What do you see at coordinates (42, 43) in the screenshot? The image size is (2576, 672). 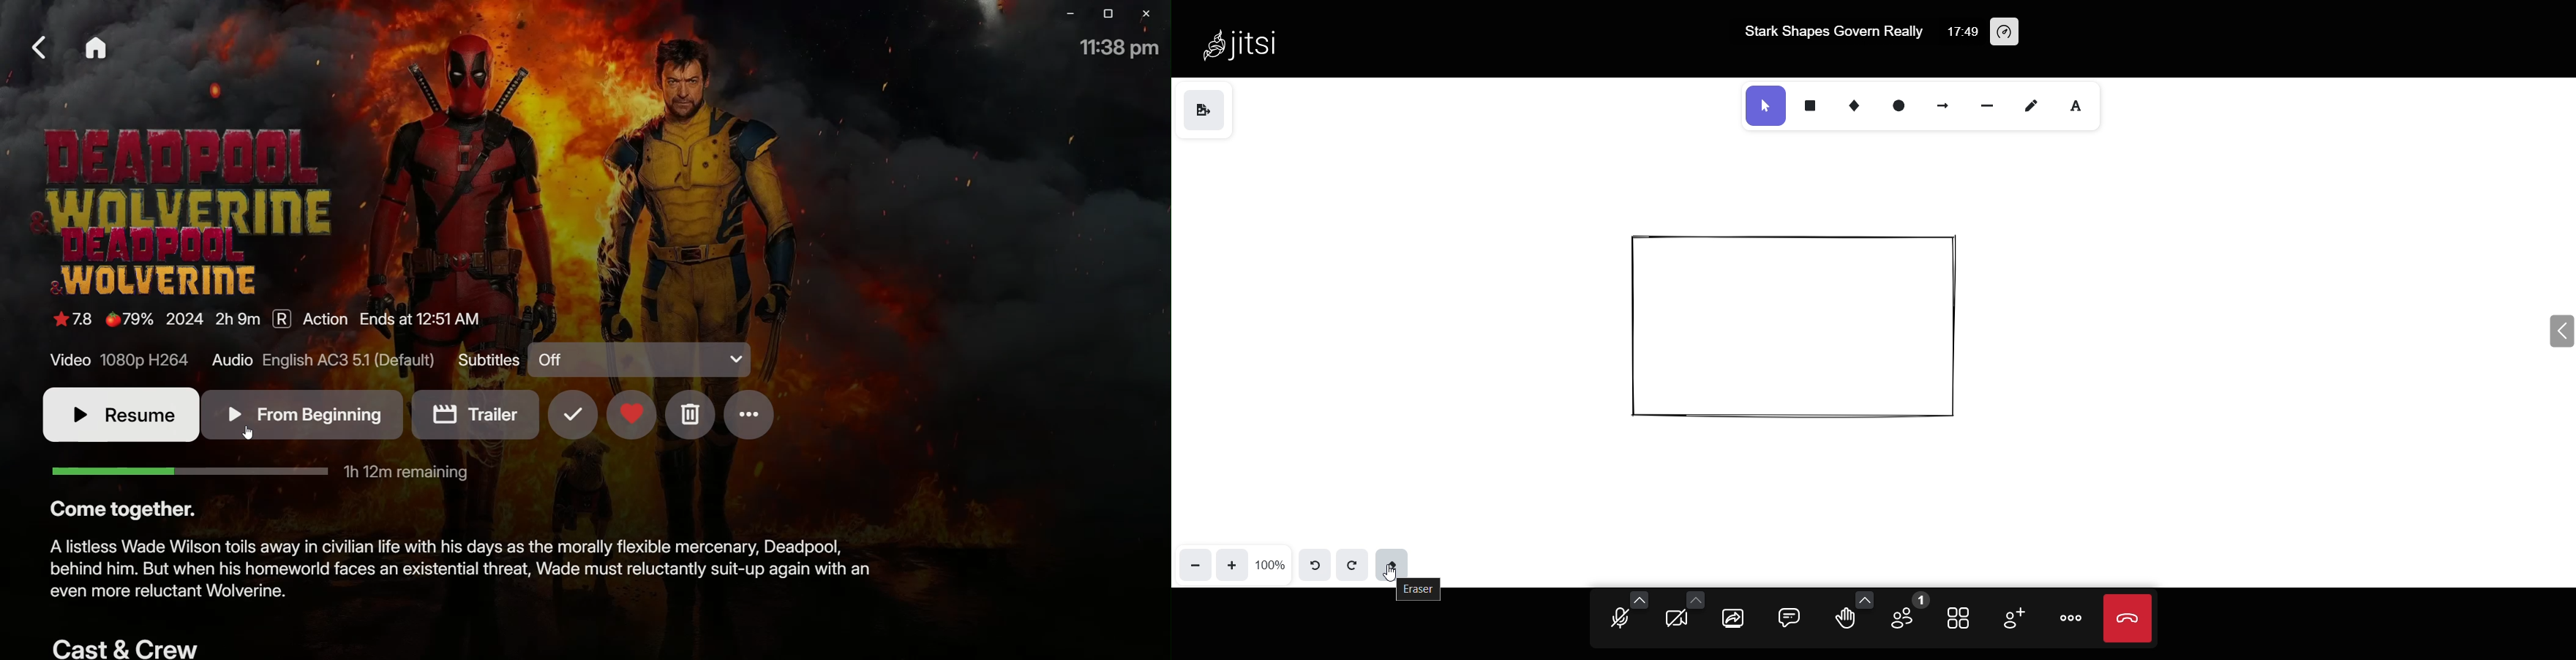 I see `Back` at bounding box center [42, 43].